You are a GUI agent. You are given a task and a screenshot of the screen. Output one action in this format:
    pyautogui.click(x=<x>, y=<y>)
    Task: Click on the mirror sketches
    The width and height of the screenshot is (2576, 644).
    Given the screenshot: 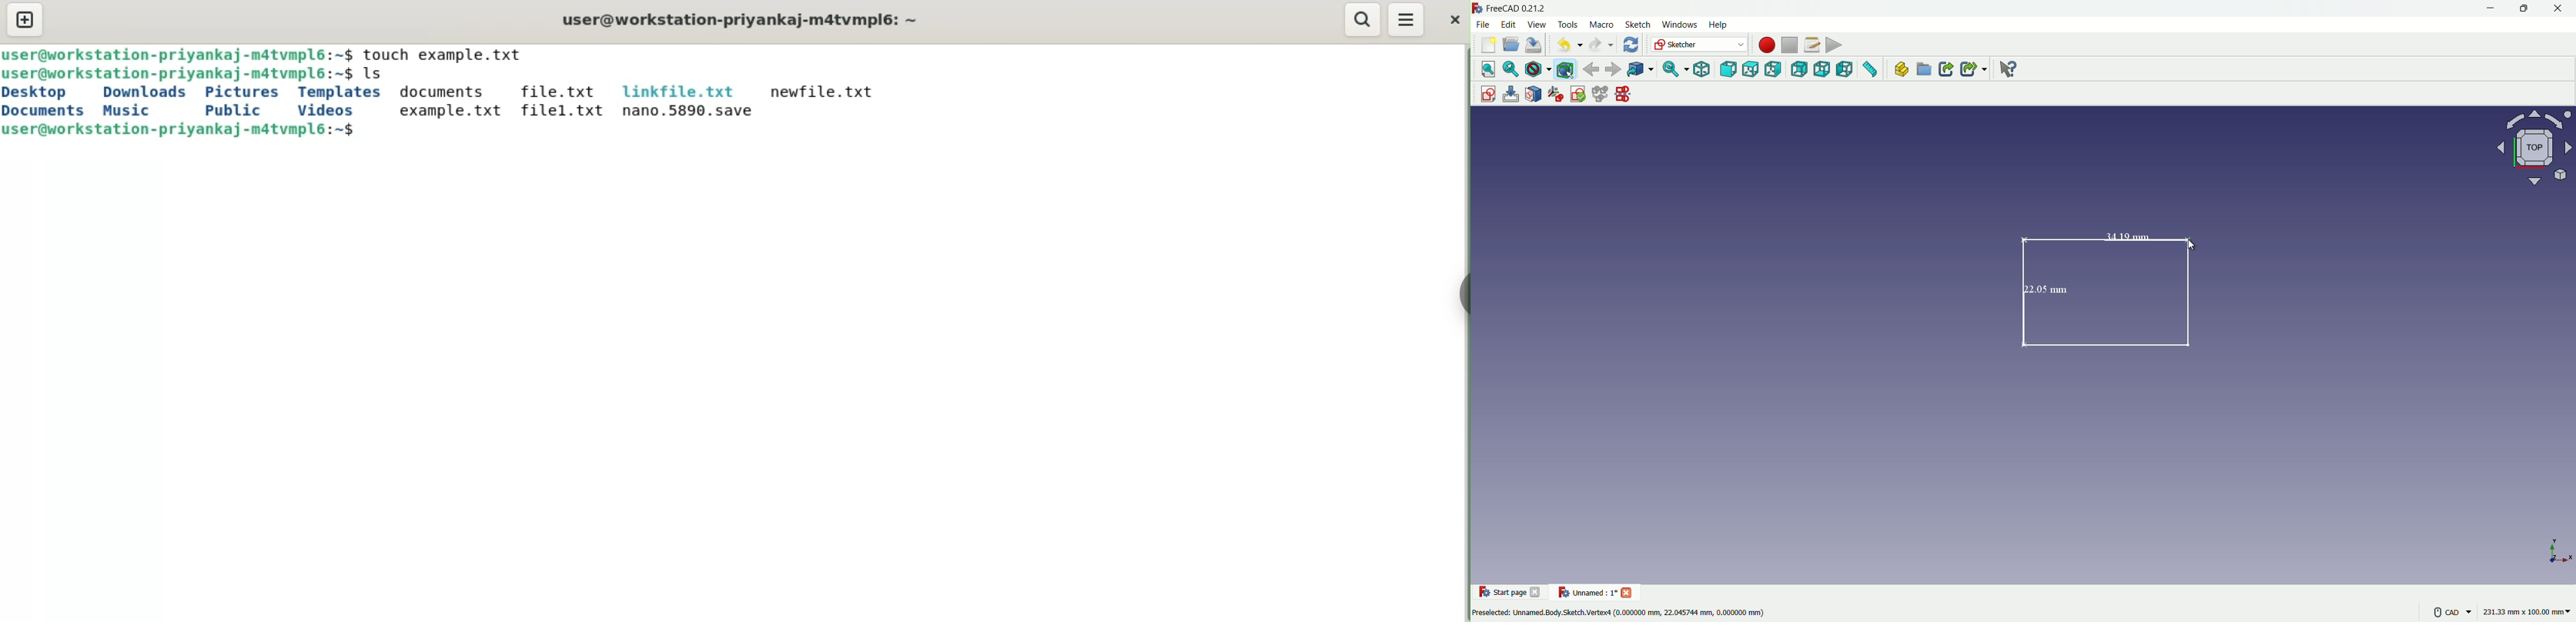 What is the action you would take?
    pyautogui.click(x=1623, y=95)
    